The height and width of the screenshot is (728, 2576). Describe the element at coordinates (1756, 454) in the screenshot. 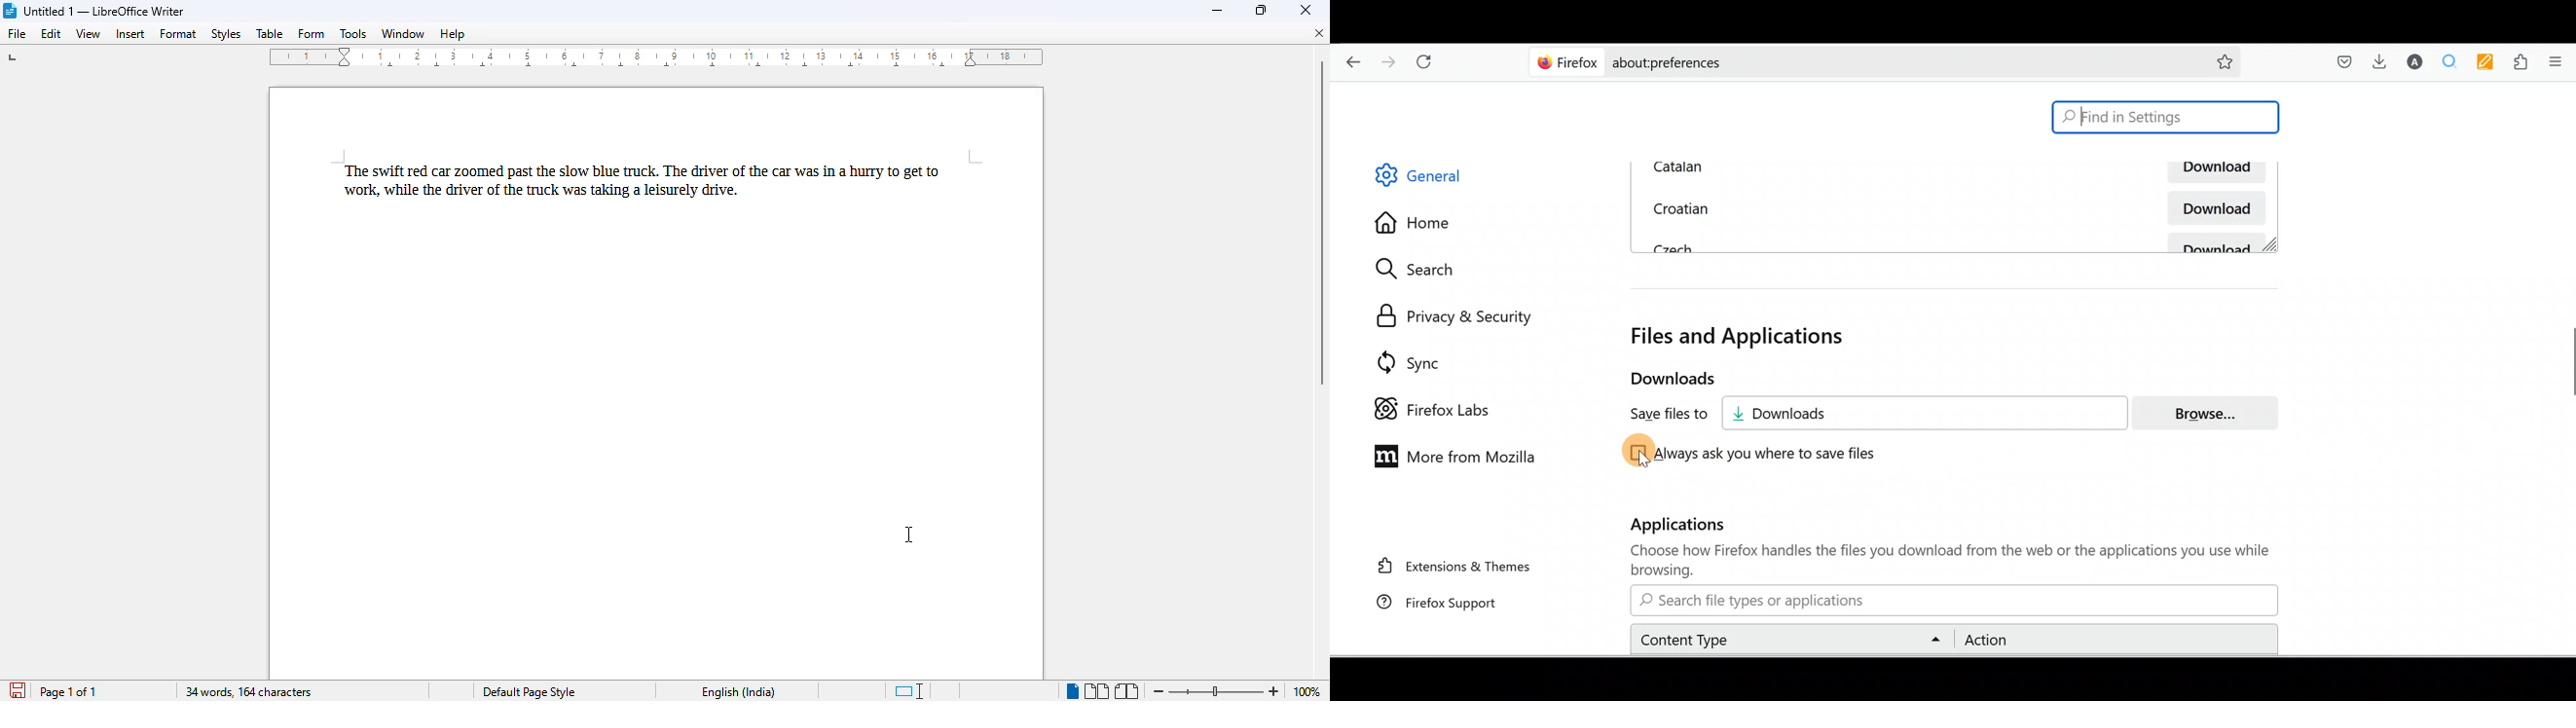

I see `Click here to be prompted to ask where to save files` at that location.